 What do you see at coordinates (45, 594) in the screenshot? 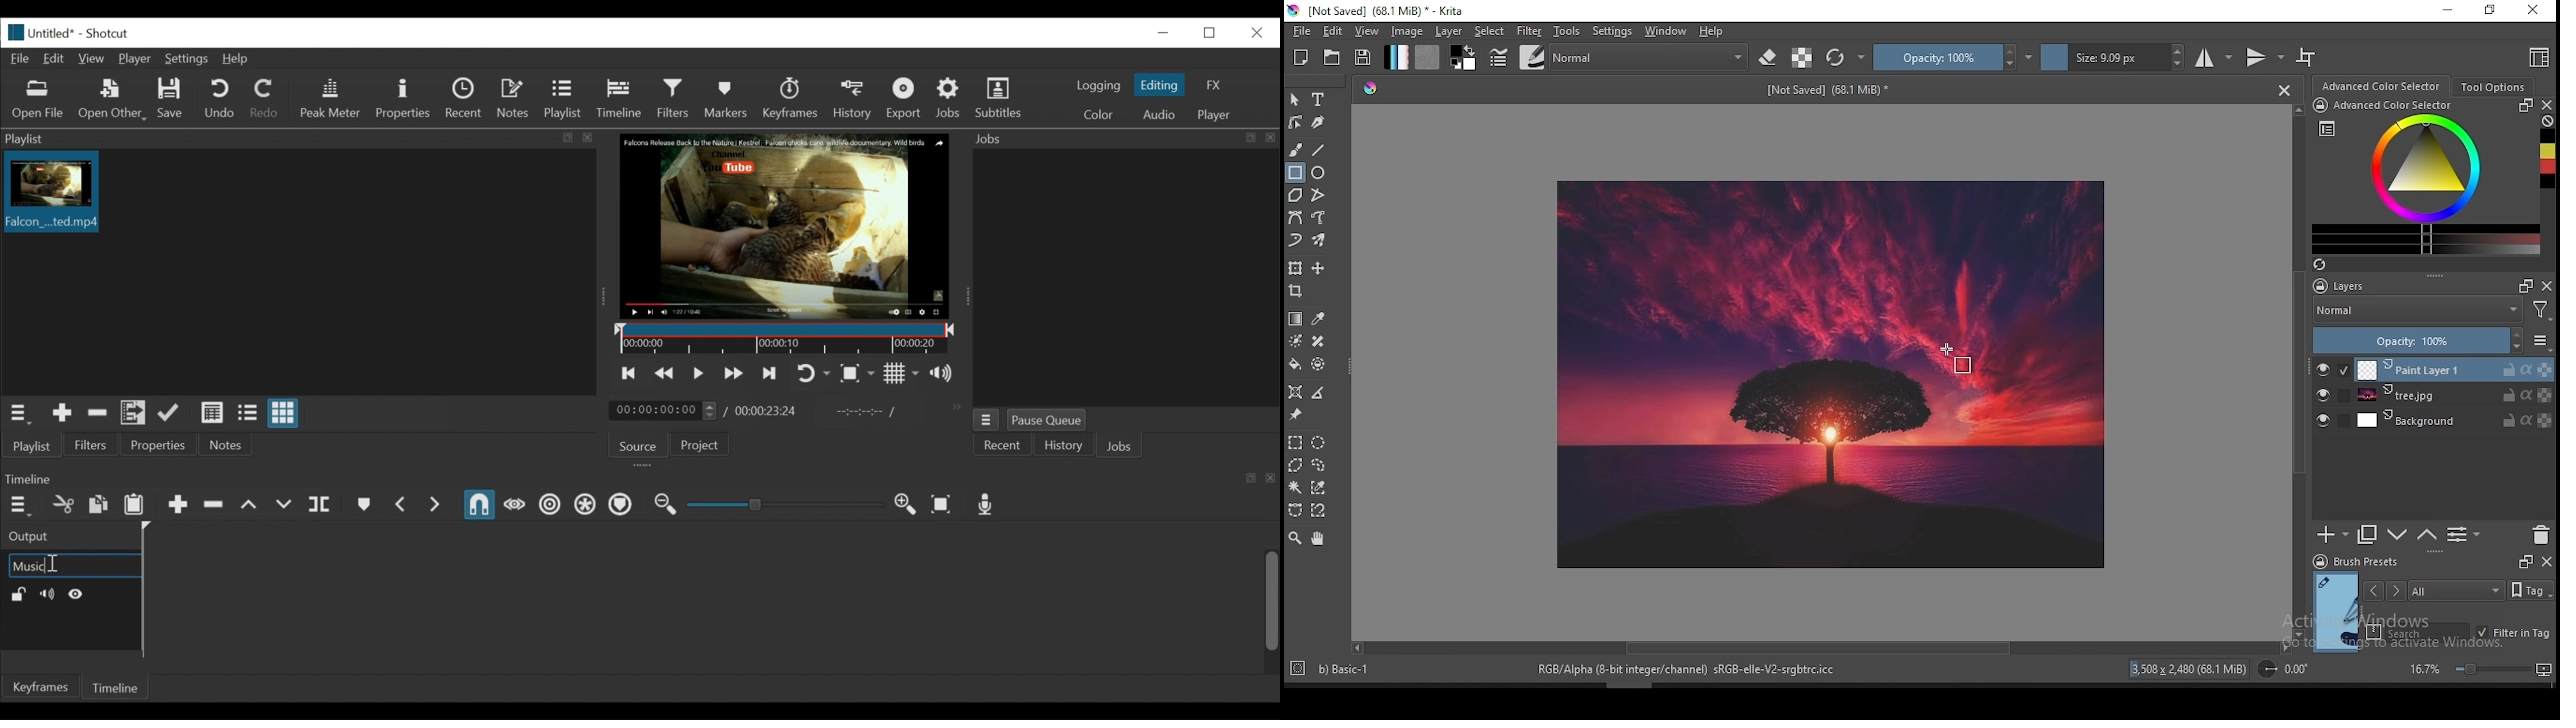
I see `Mute ` at bounding box center [45, 594].